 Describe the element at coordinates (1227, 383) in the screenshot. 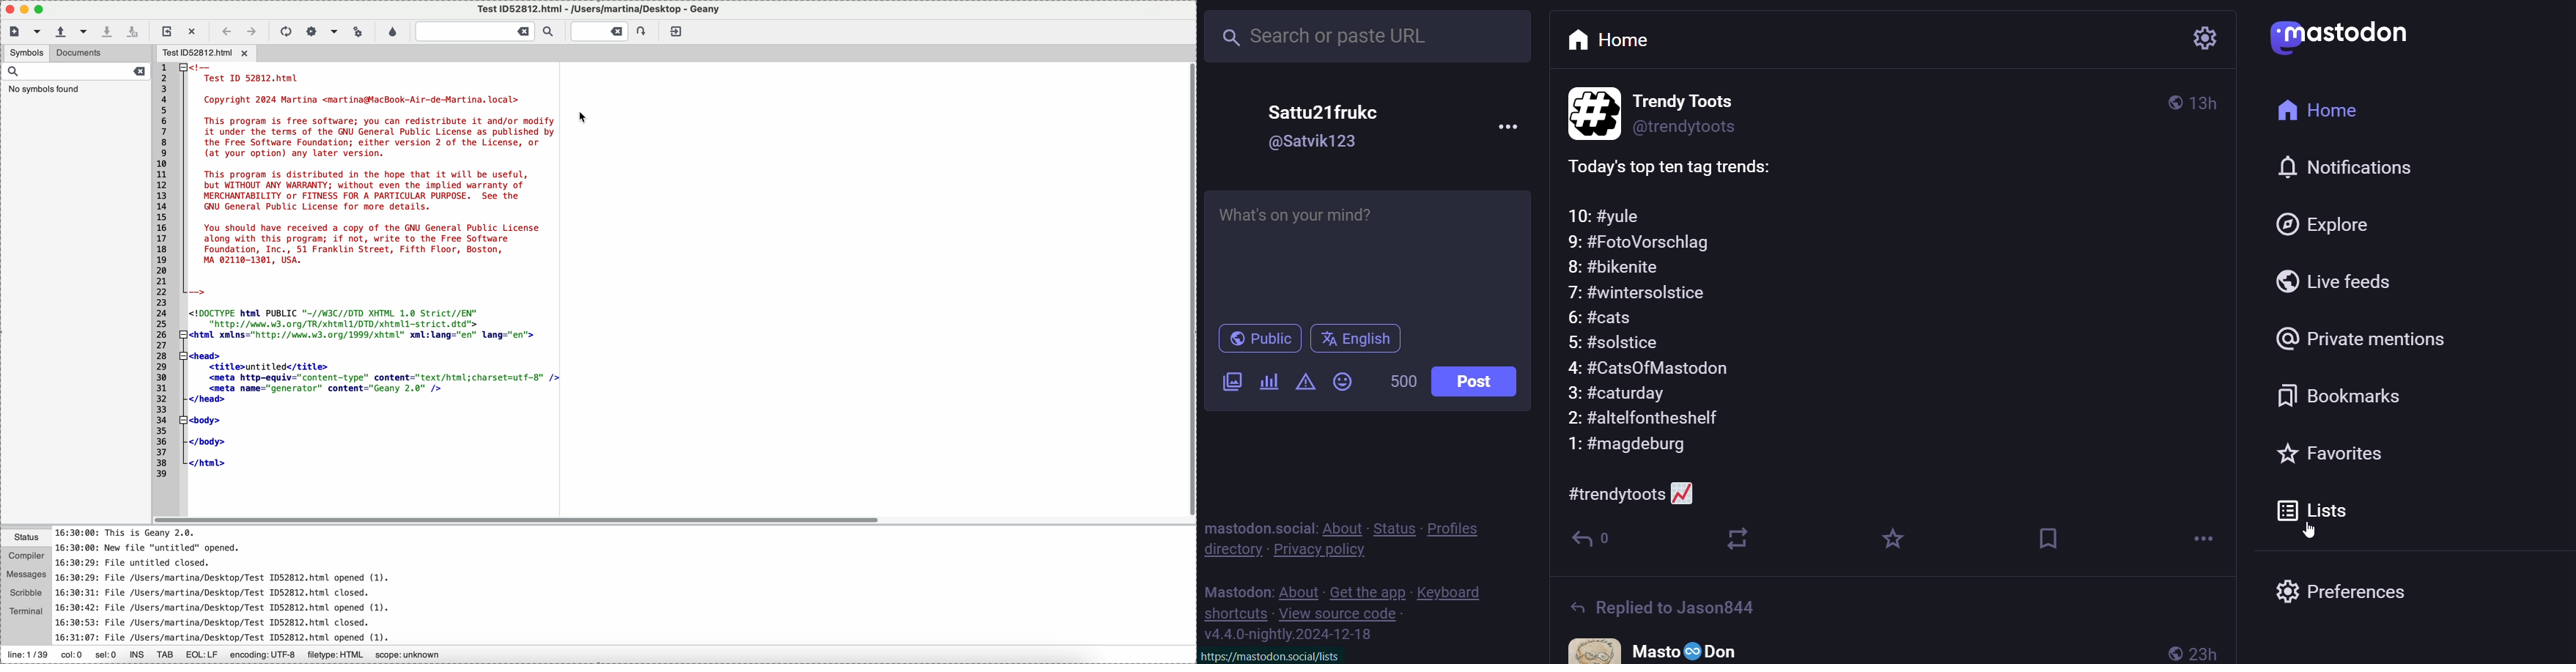

I see `image/video` at that location.